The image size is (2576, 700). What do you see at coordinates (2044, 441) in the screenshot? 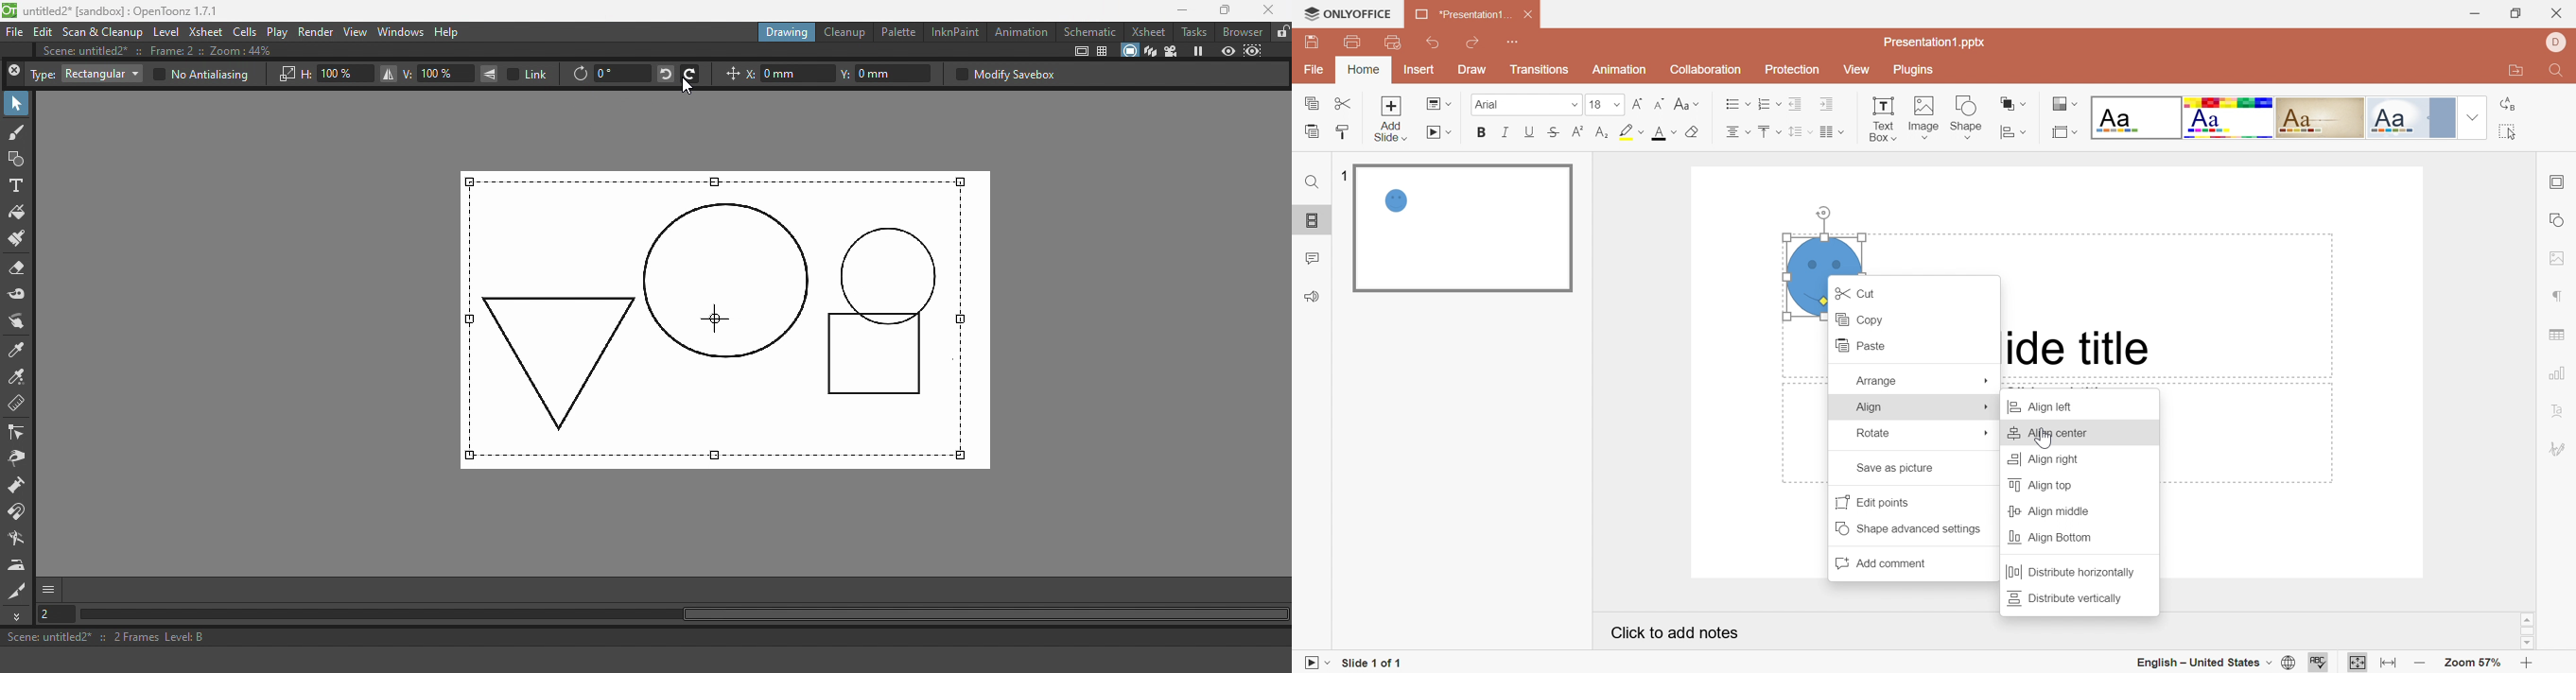
I see `Cursor` at bounding box center [2044, 441].